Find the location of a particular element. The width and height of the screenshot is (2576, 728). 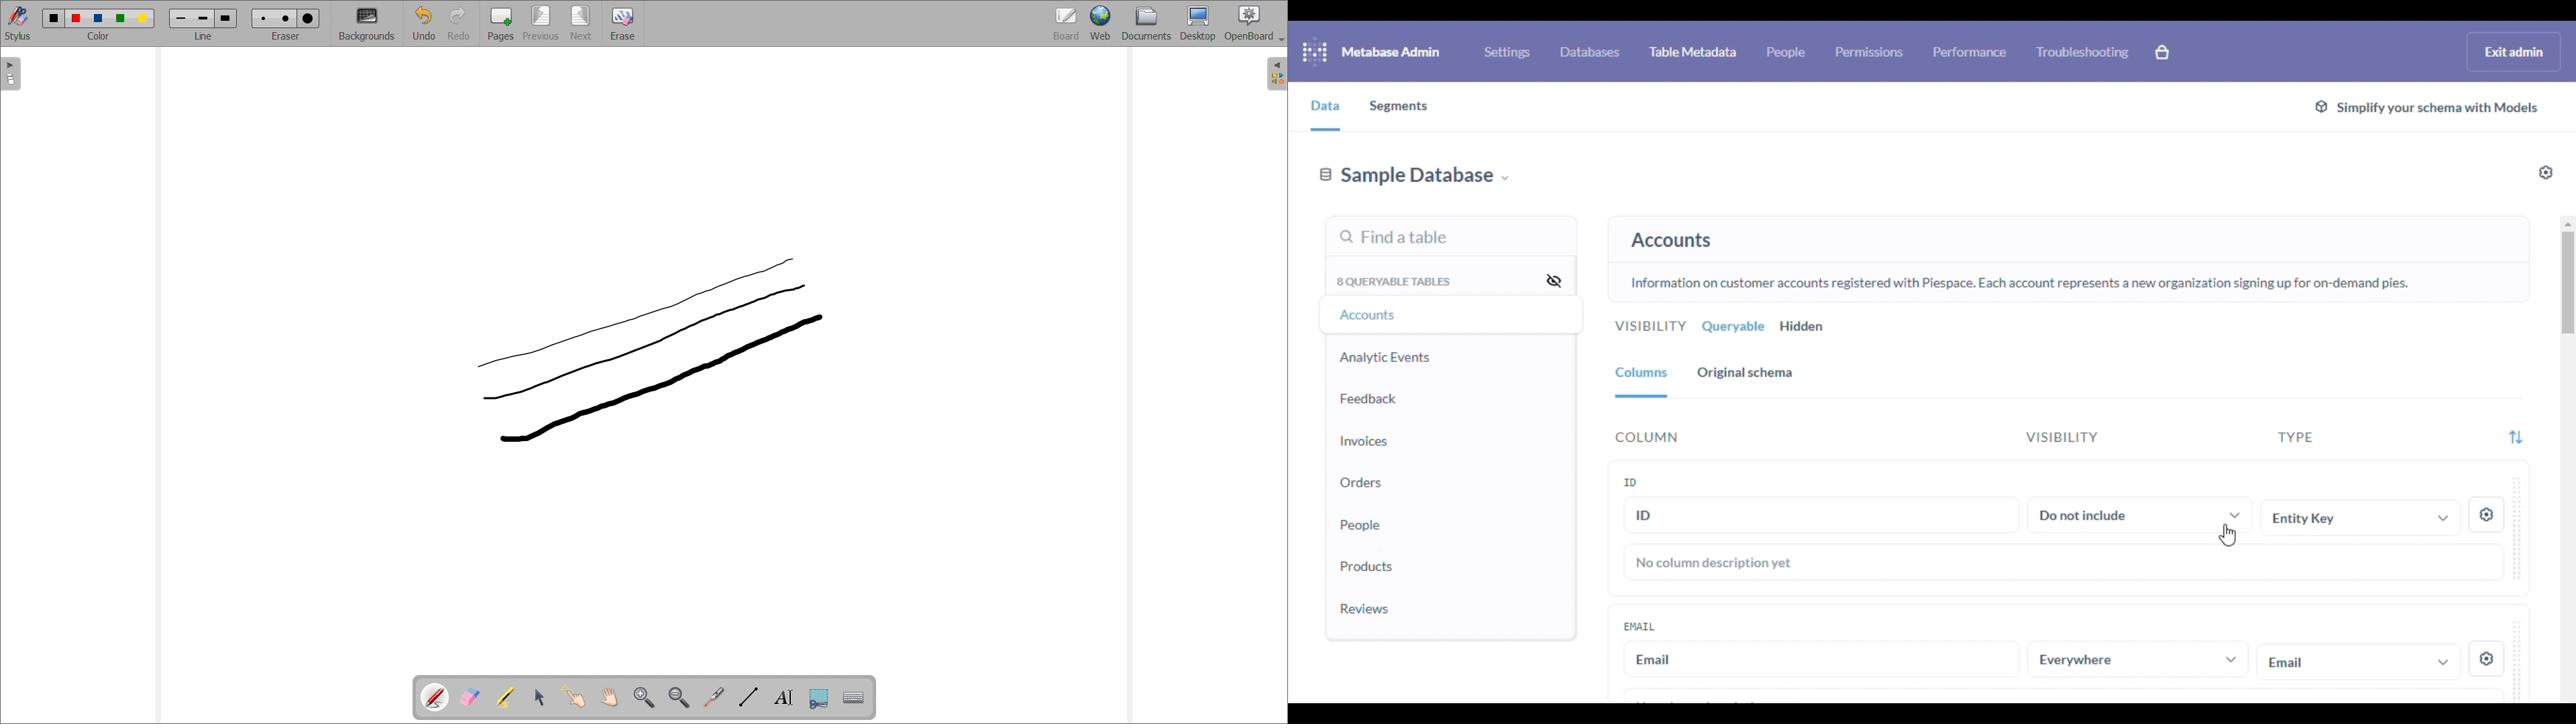

8 queryable tables is located at coordinates (1396, 282).